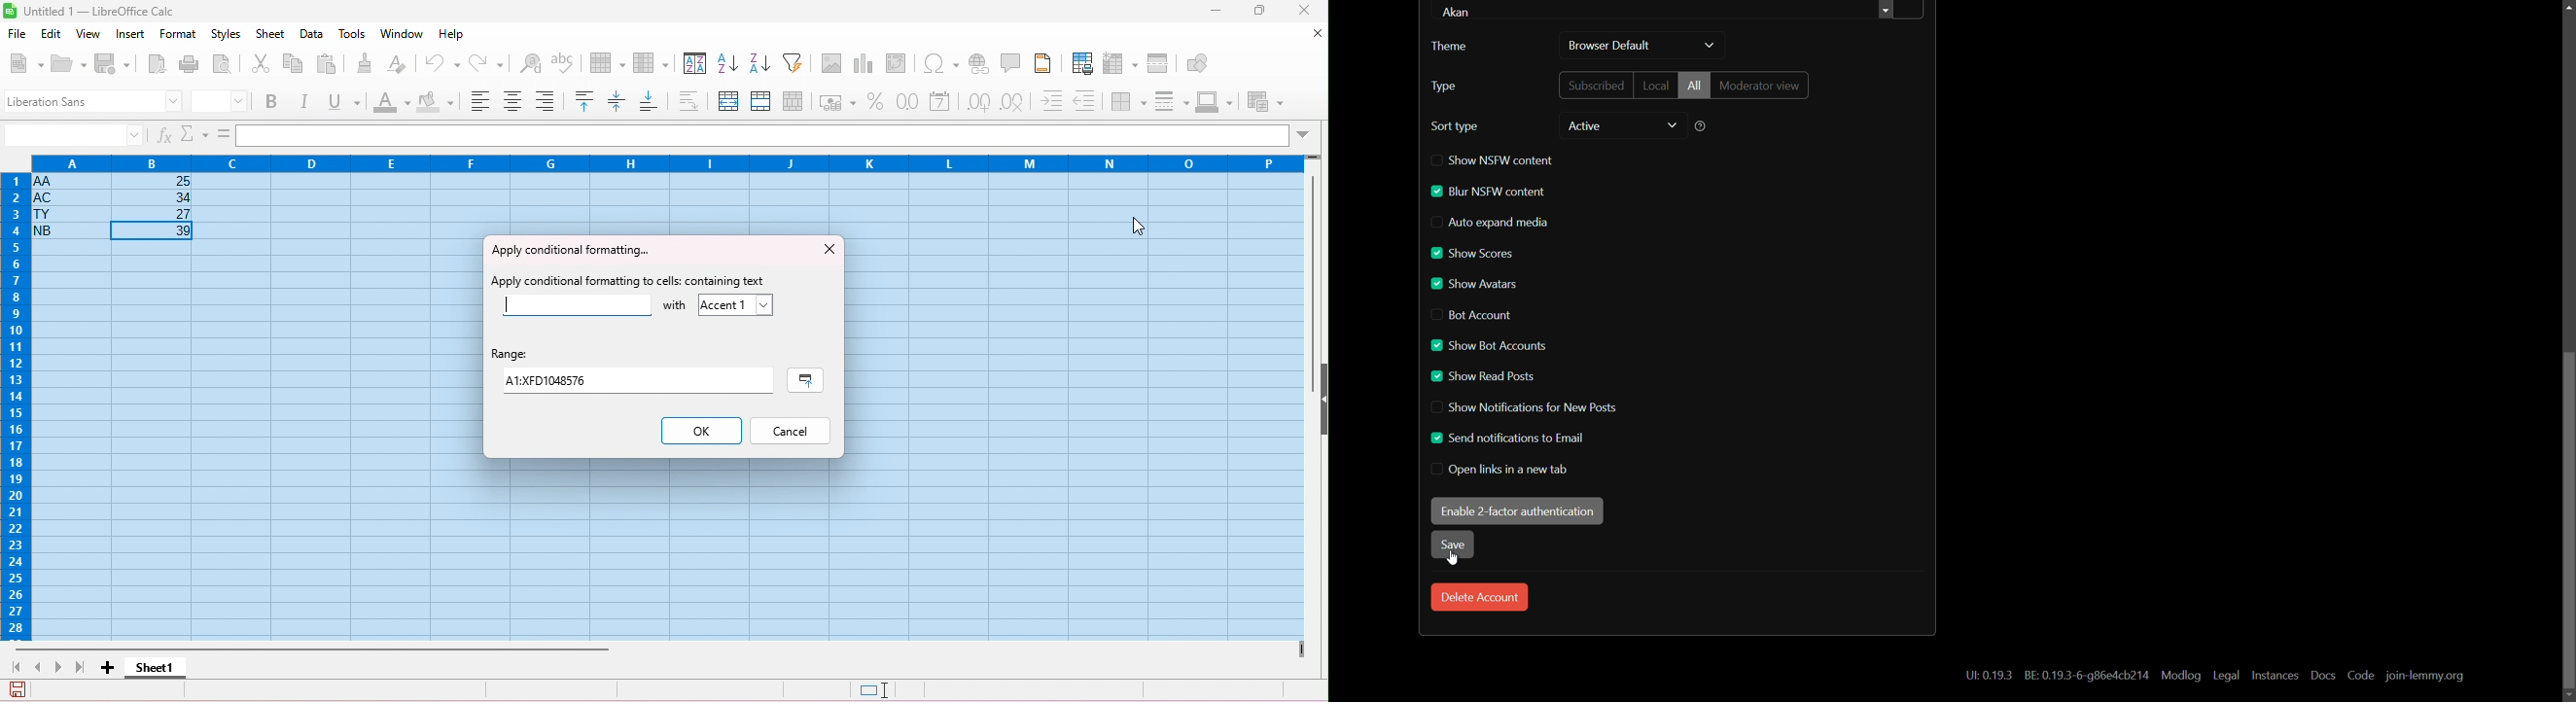 This screenshot has height=728, width=2576. Describe the element at coordinates (159, 670) in the screenshot. I see `sheet 1` at that location.